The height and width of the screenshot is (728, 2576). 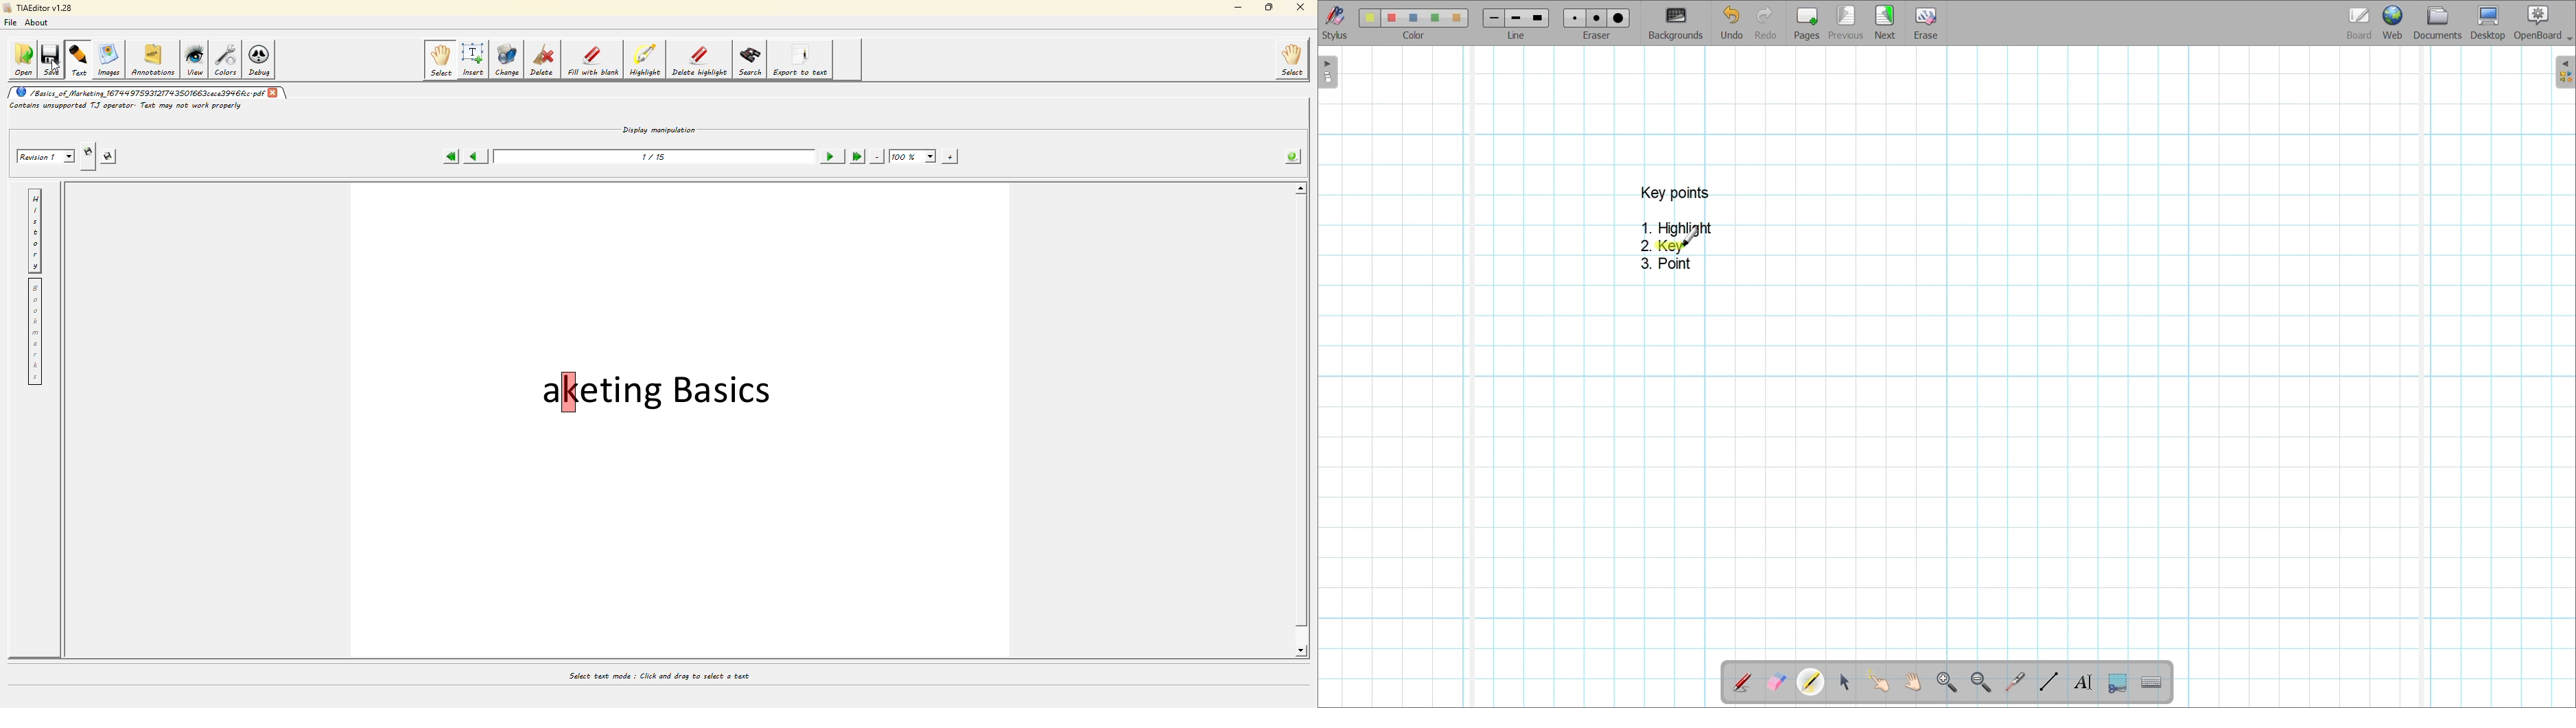 What do you see at coordinates (1455, 18) in the screenshot?
I see `color5` at bounding box center [1455, 18].